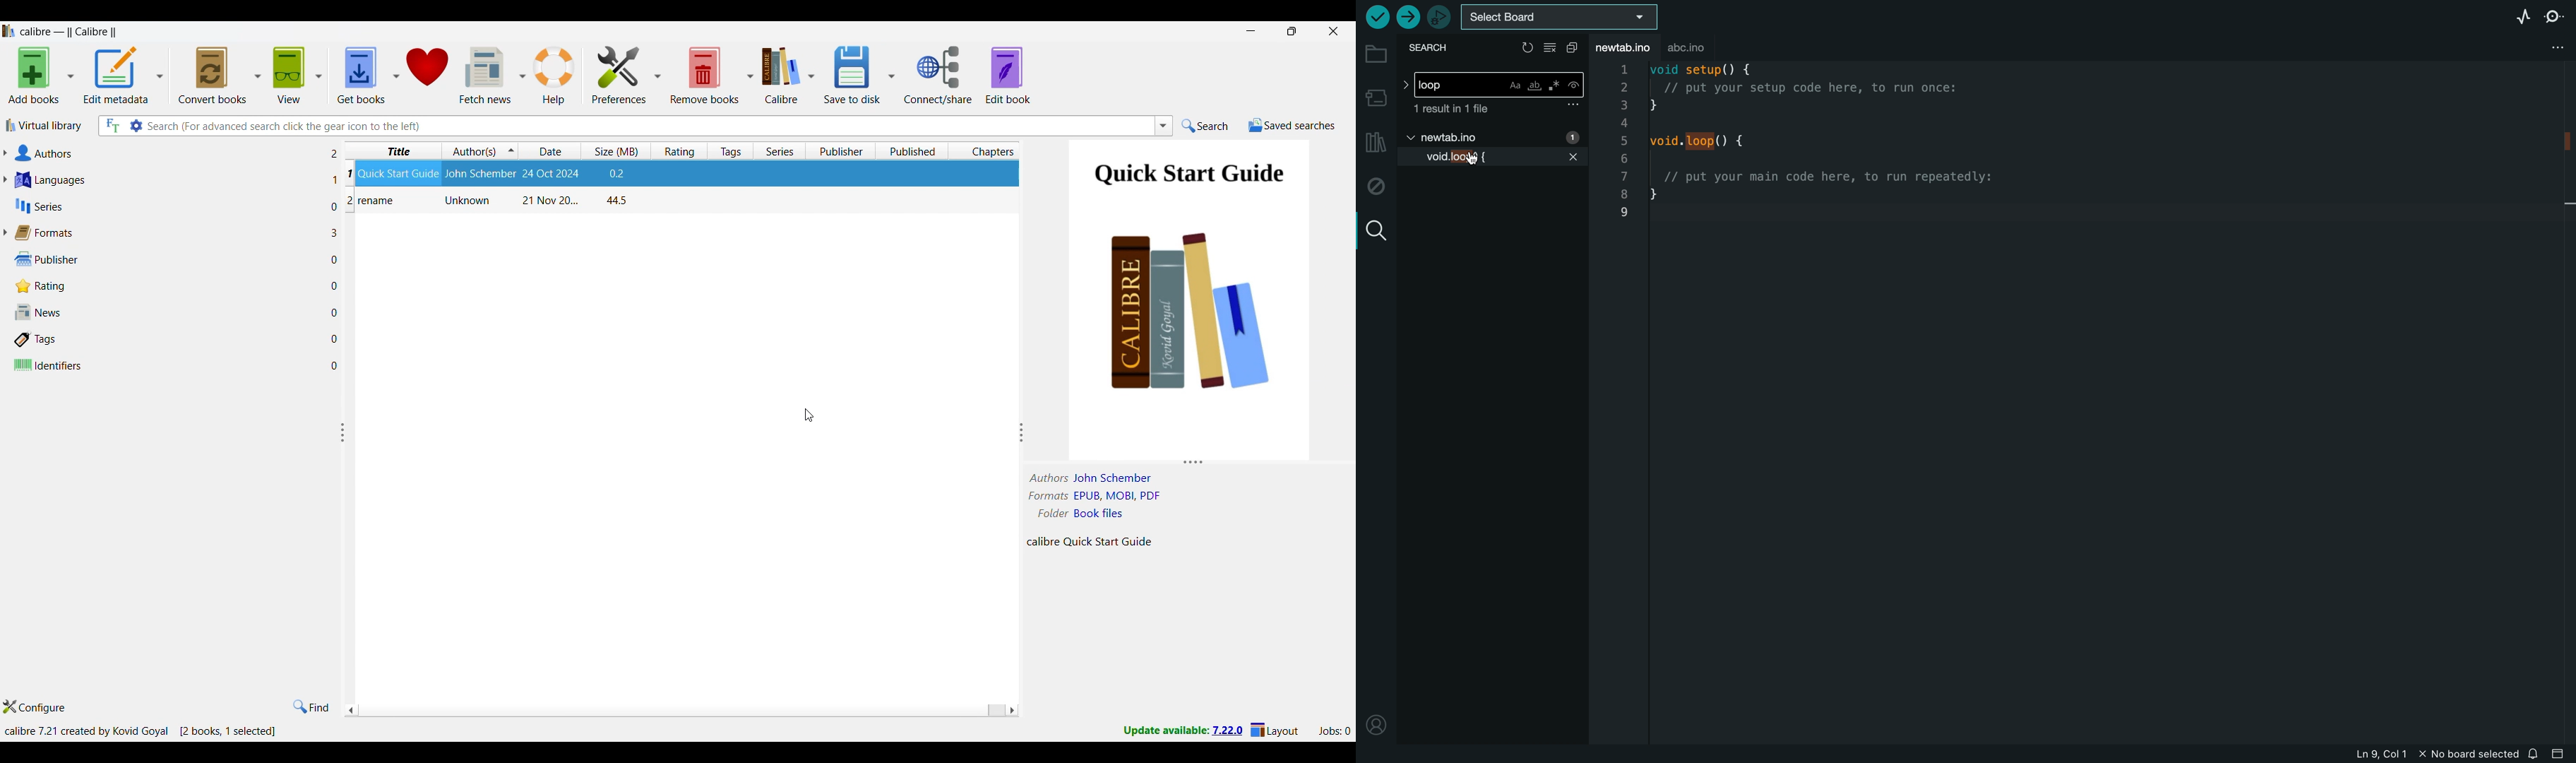 This screenshot has height=784, width=2576. I want to click on search list, so click(1496, 157).